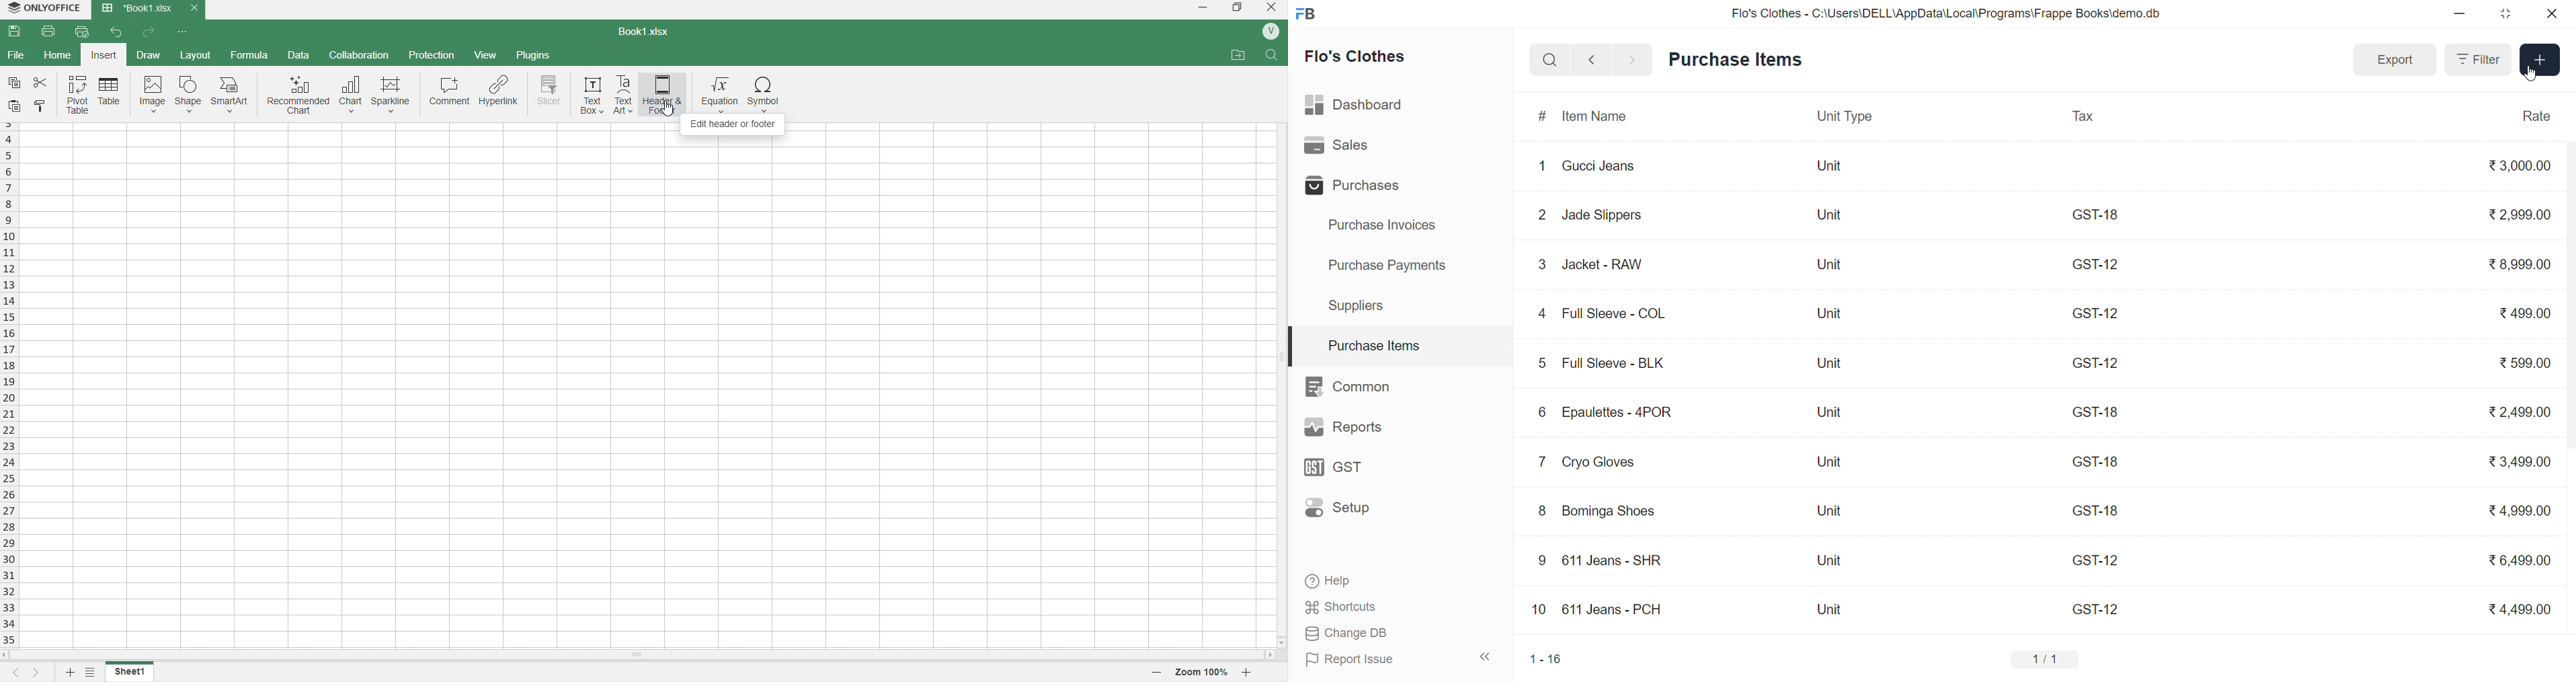  I want to click on cell, so click(647, 391).